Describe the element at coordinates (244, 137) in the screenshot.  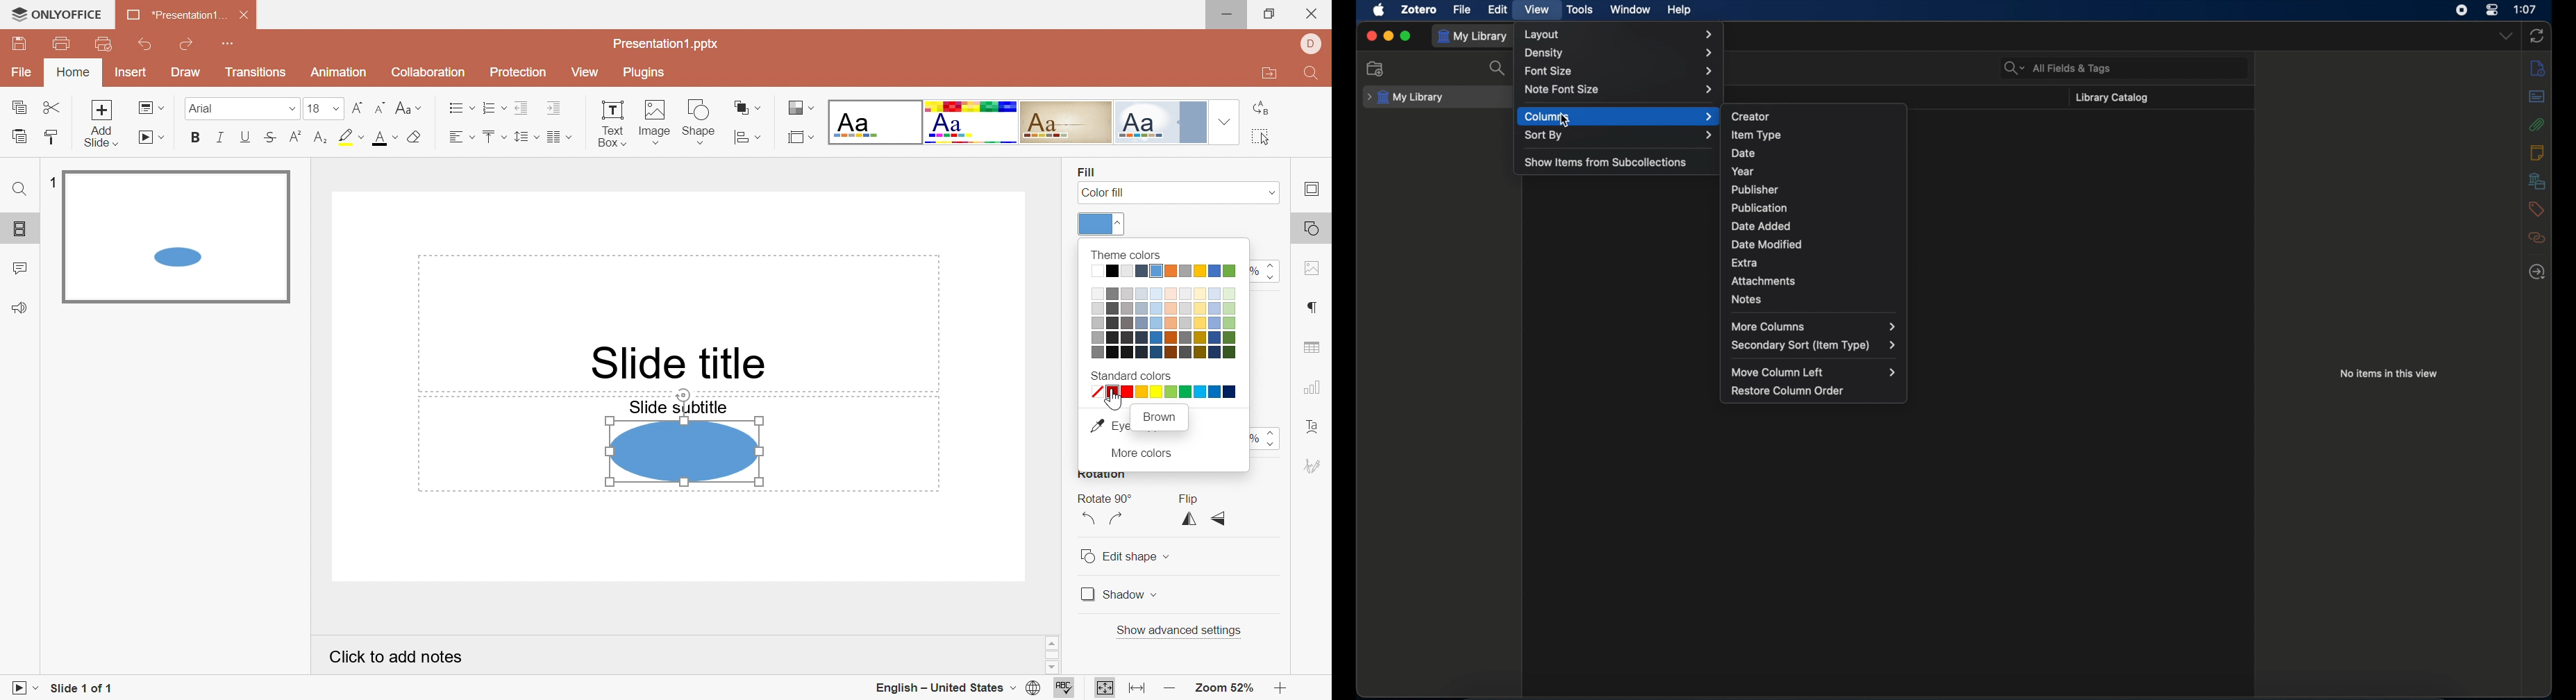
I see `Underline` at that location.